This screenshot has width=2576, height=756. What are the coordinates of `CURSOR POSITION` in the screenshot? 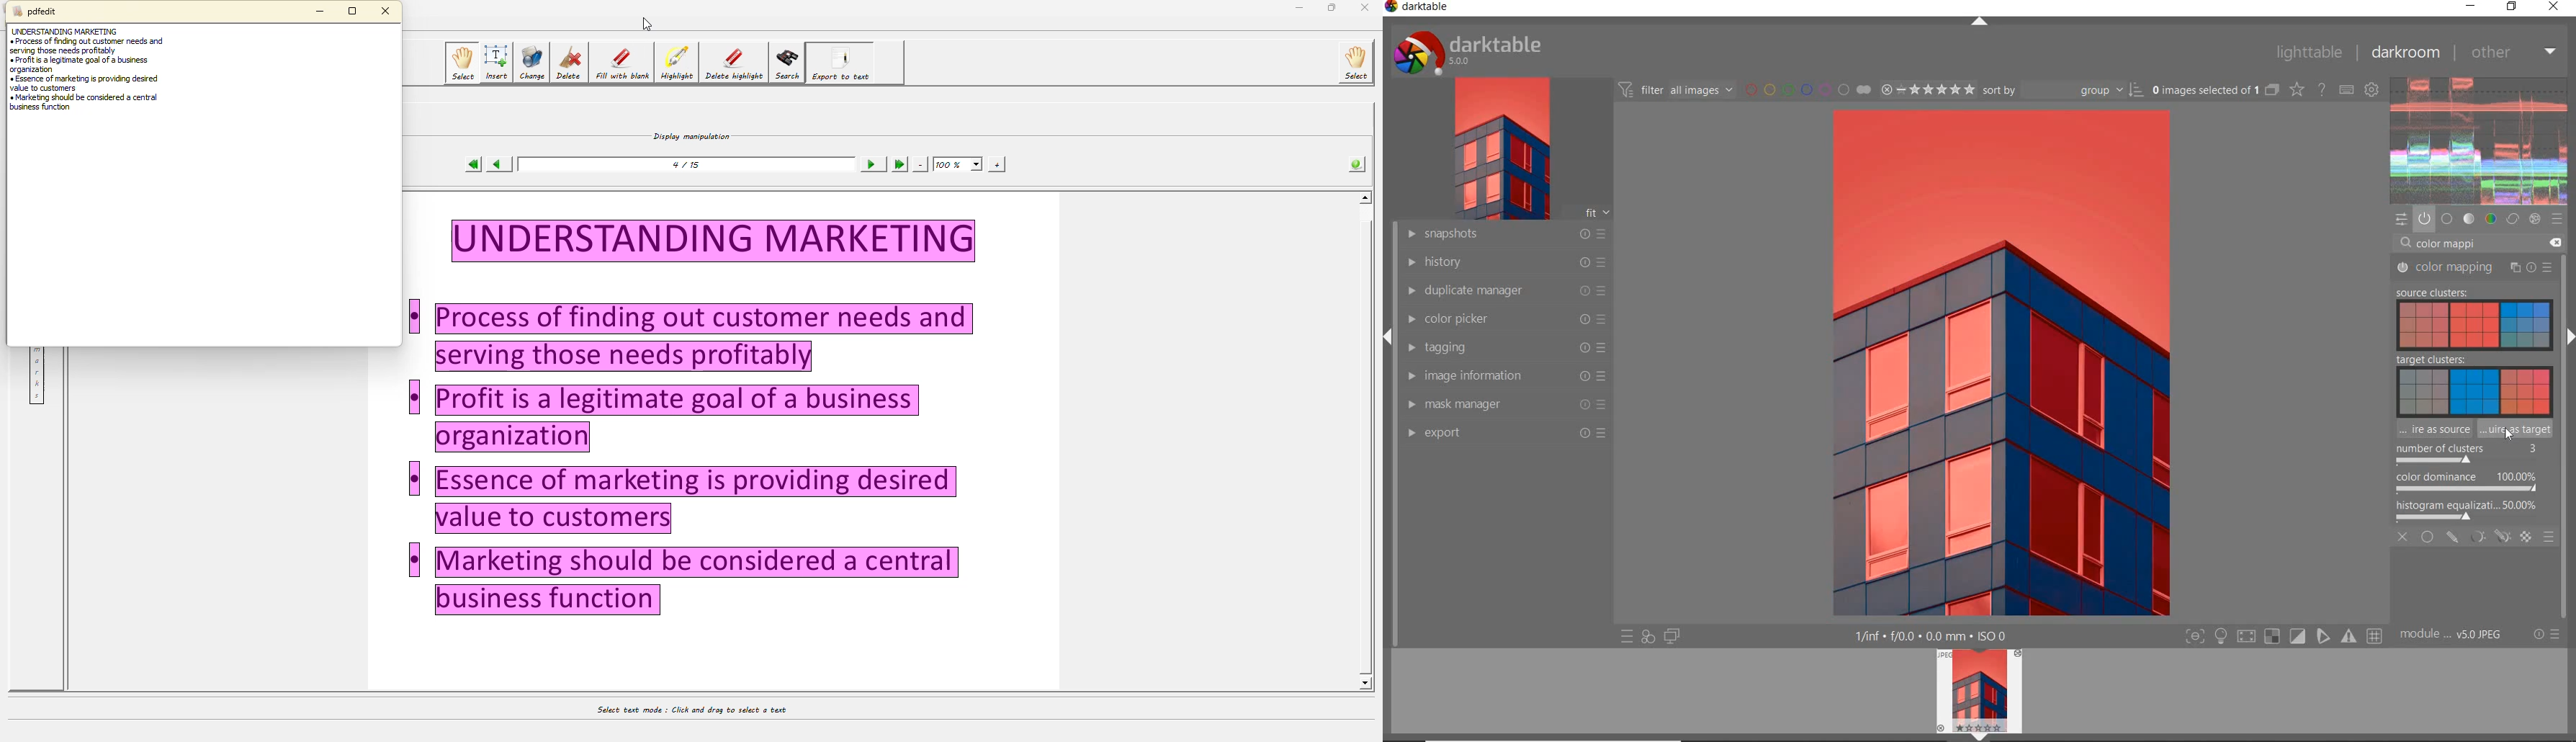 It's located at (2510, 436).